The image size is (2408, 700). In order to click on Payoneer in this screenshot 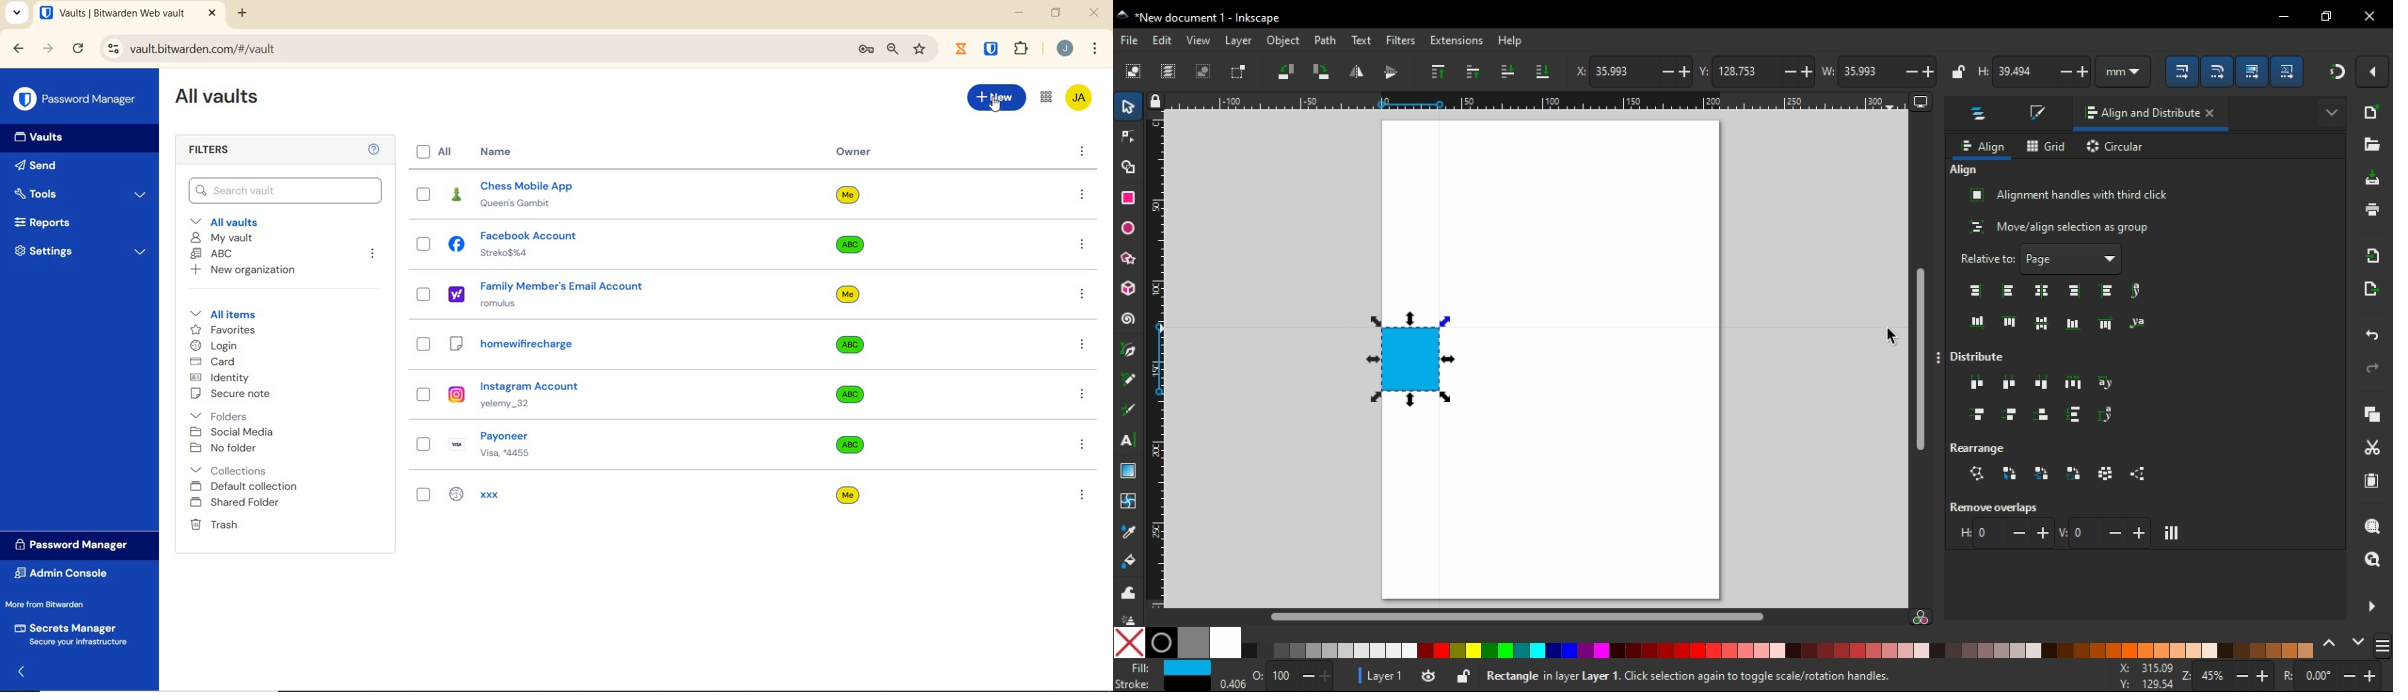, I will do `click(543, 442)`.